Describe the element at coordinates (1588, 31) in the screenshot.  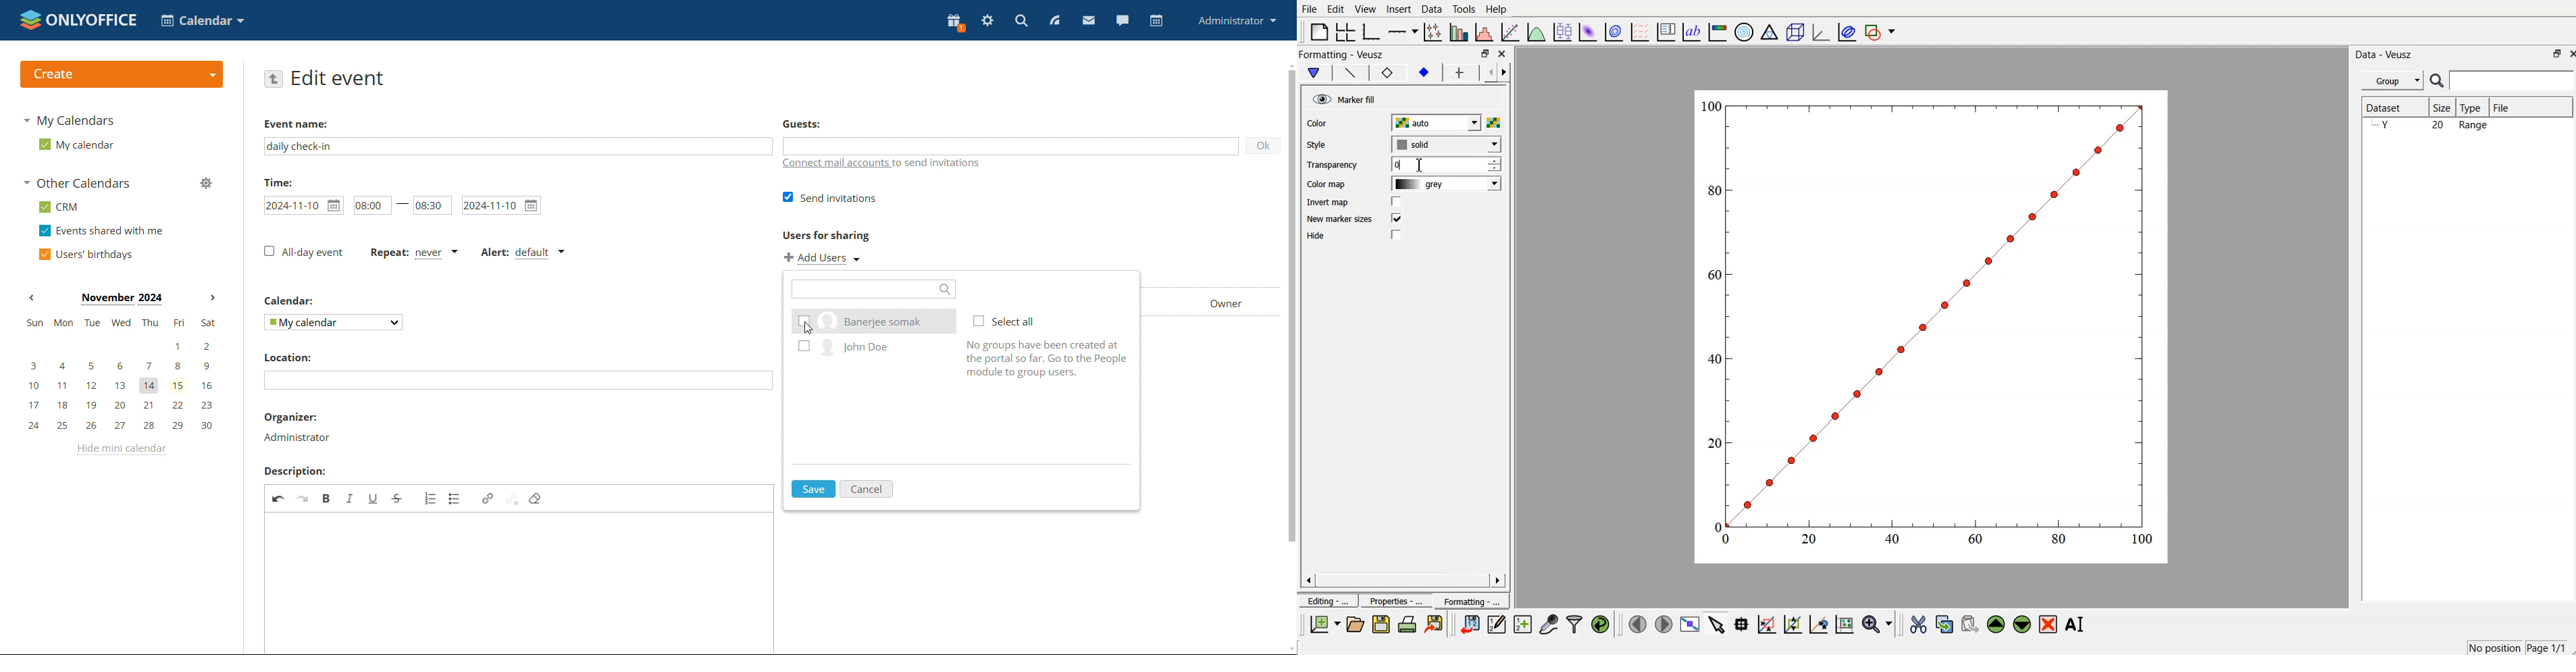
I see `plot a 2d dataset as an` at that location.